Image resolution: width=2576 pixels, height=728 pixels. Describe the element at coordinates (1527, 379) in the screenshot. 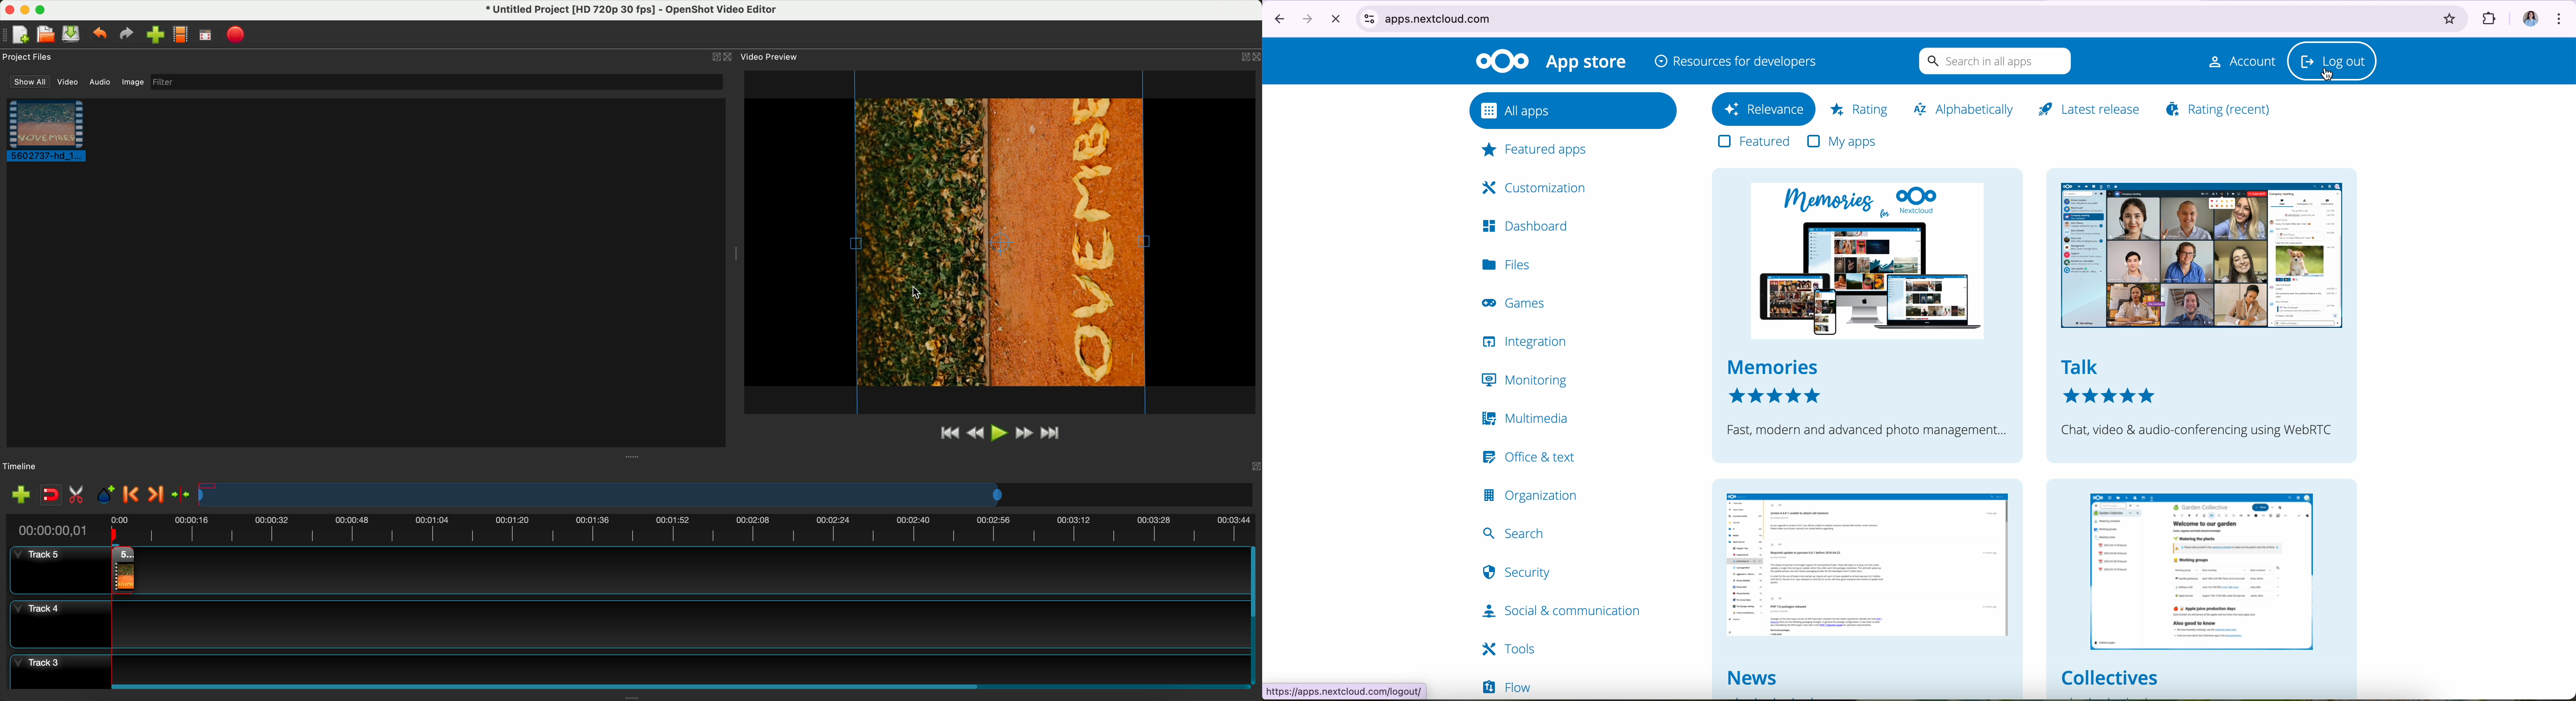

I see `monitoring` at that location.